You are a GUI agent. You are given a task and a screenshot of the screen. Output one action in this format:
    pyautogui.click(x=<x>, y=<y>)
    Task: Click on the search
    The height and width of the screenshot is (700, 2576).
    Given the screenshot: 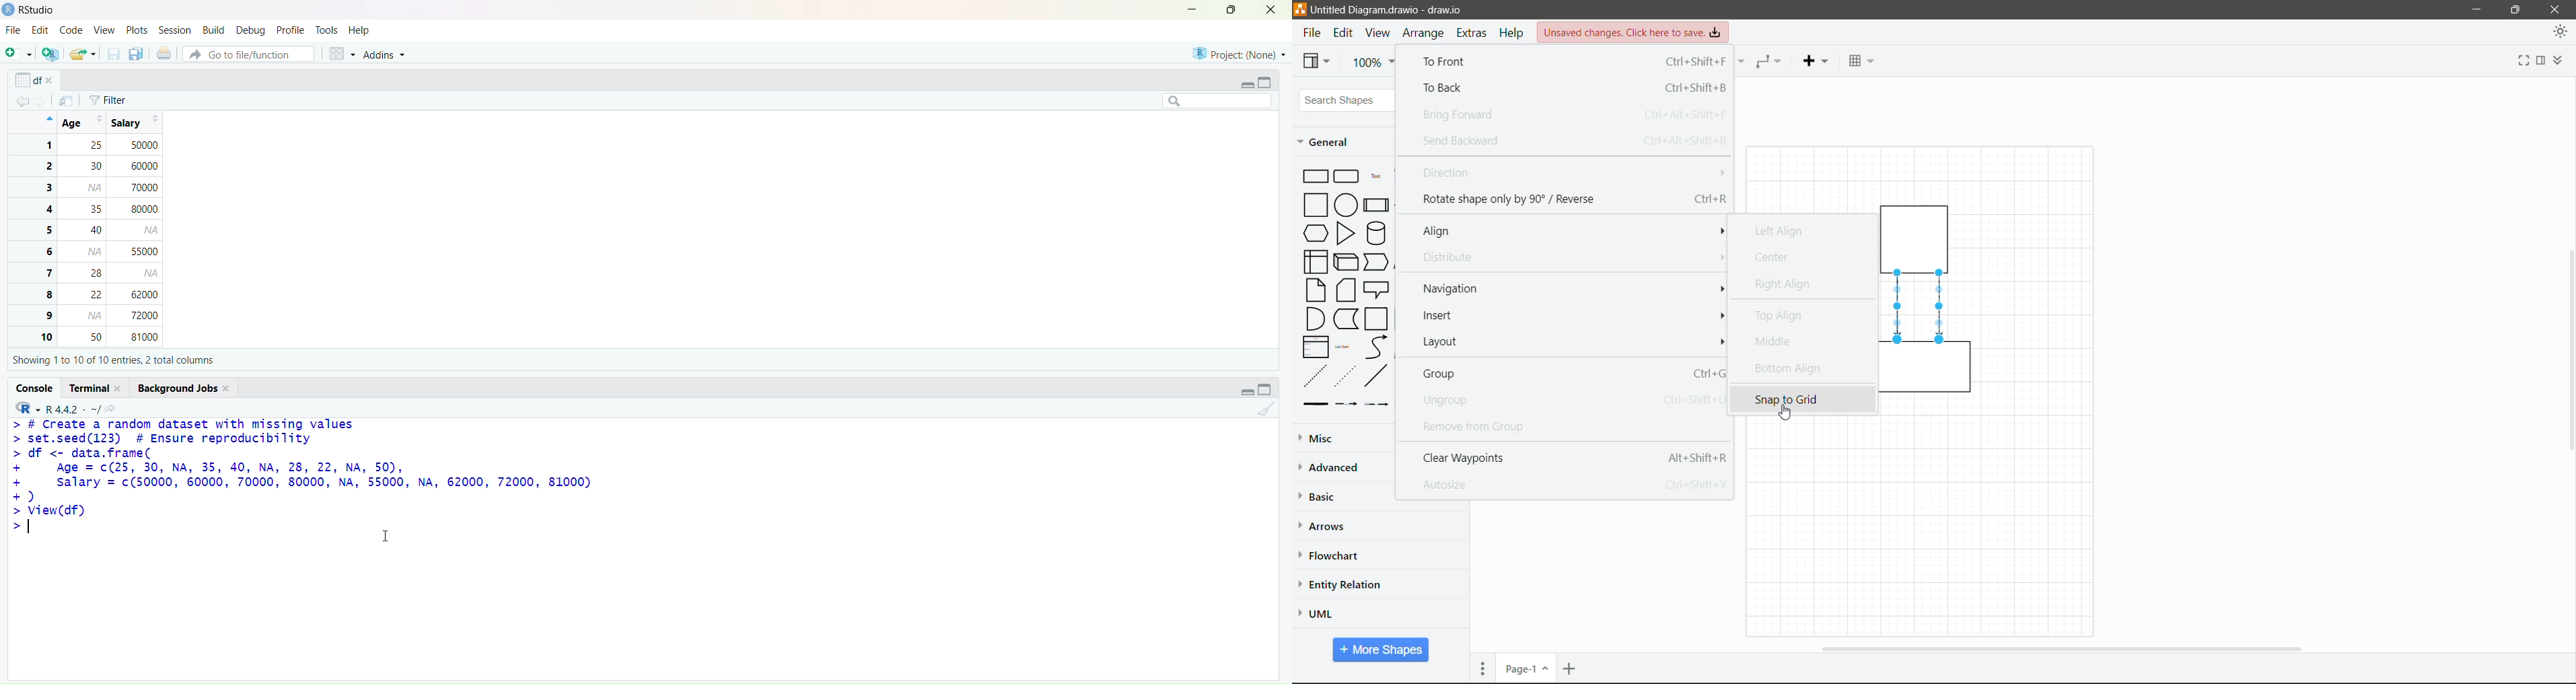 What is the action you would take?
    pyautogui.click(x=1210, y=100)
    